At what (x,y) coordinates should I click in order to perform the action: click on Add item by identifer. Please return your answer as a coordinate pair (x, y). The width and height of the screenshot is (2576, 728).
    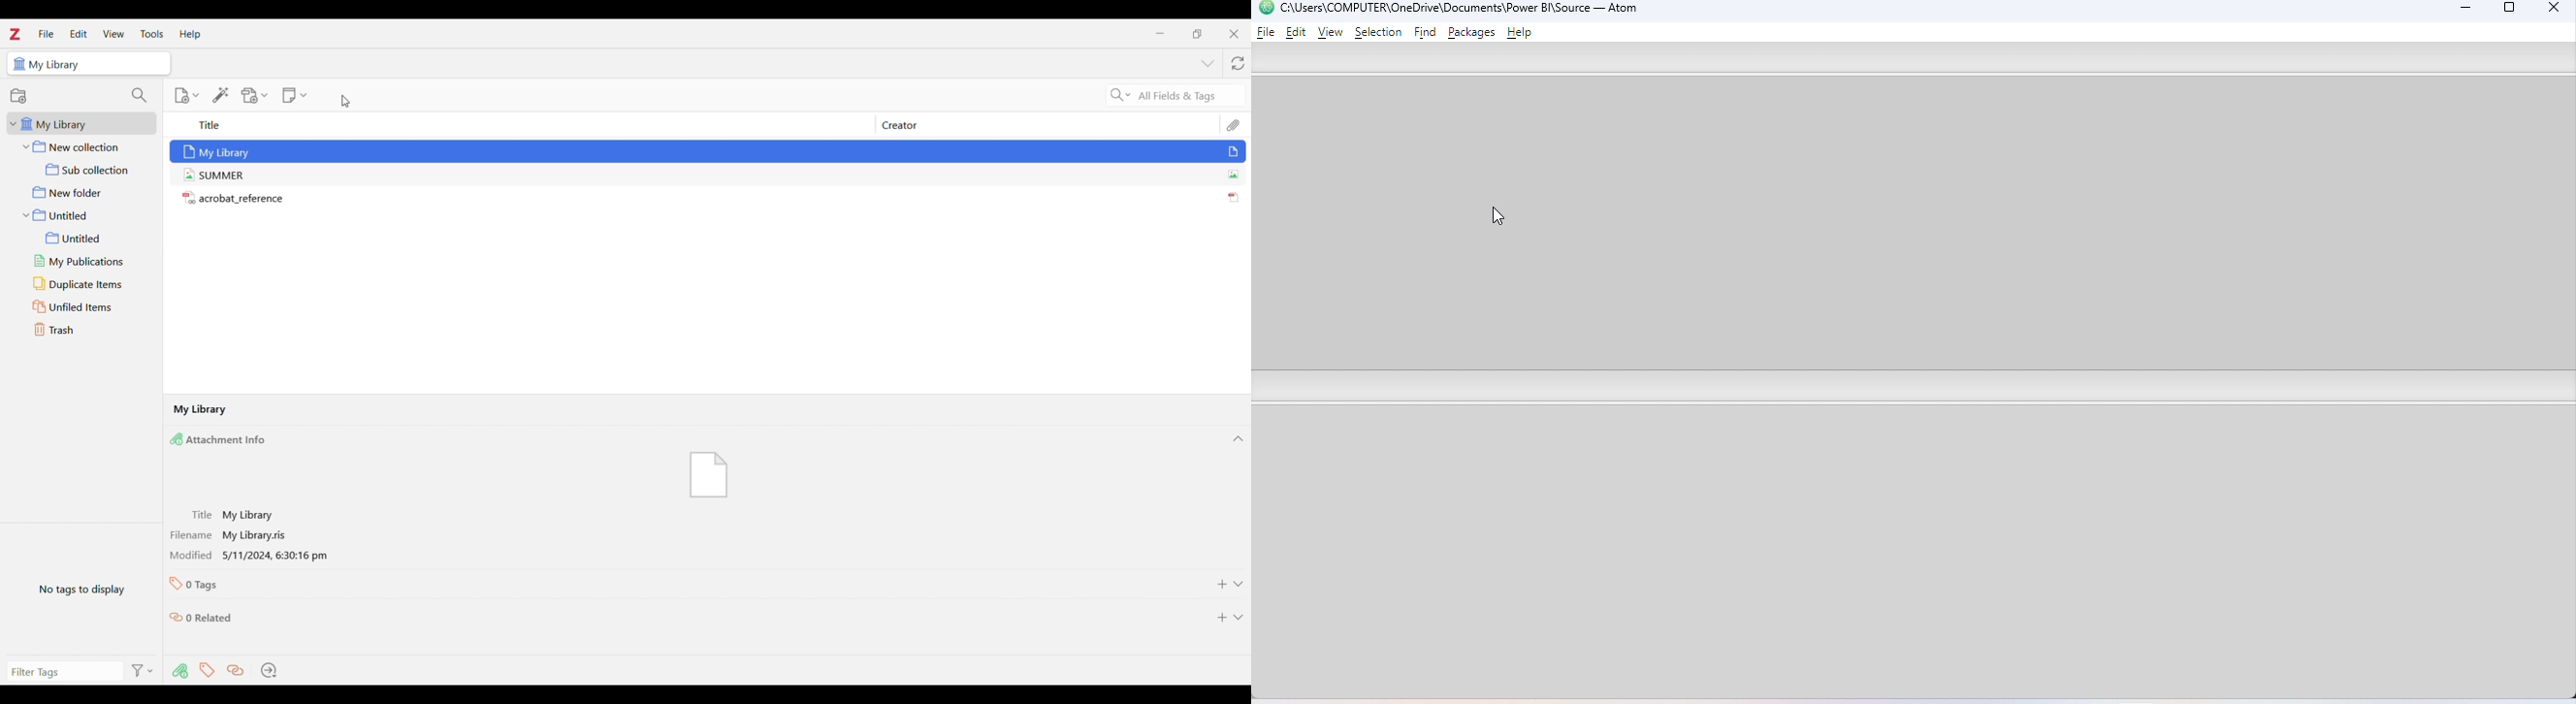
    Looking at the image, I should click on (218, 97).